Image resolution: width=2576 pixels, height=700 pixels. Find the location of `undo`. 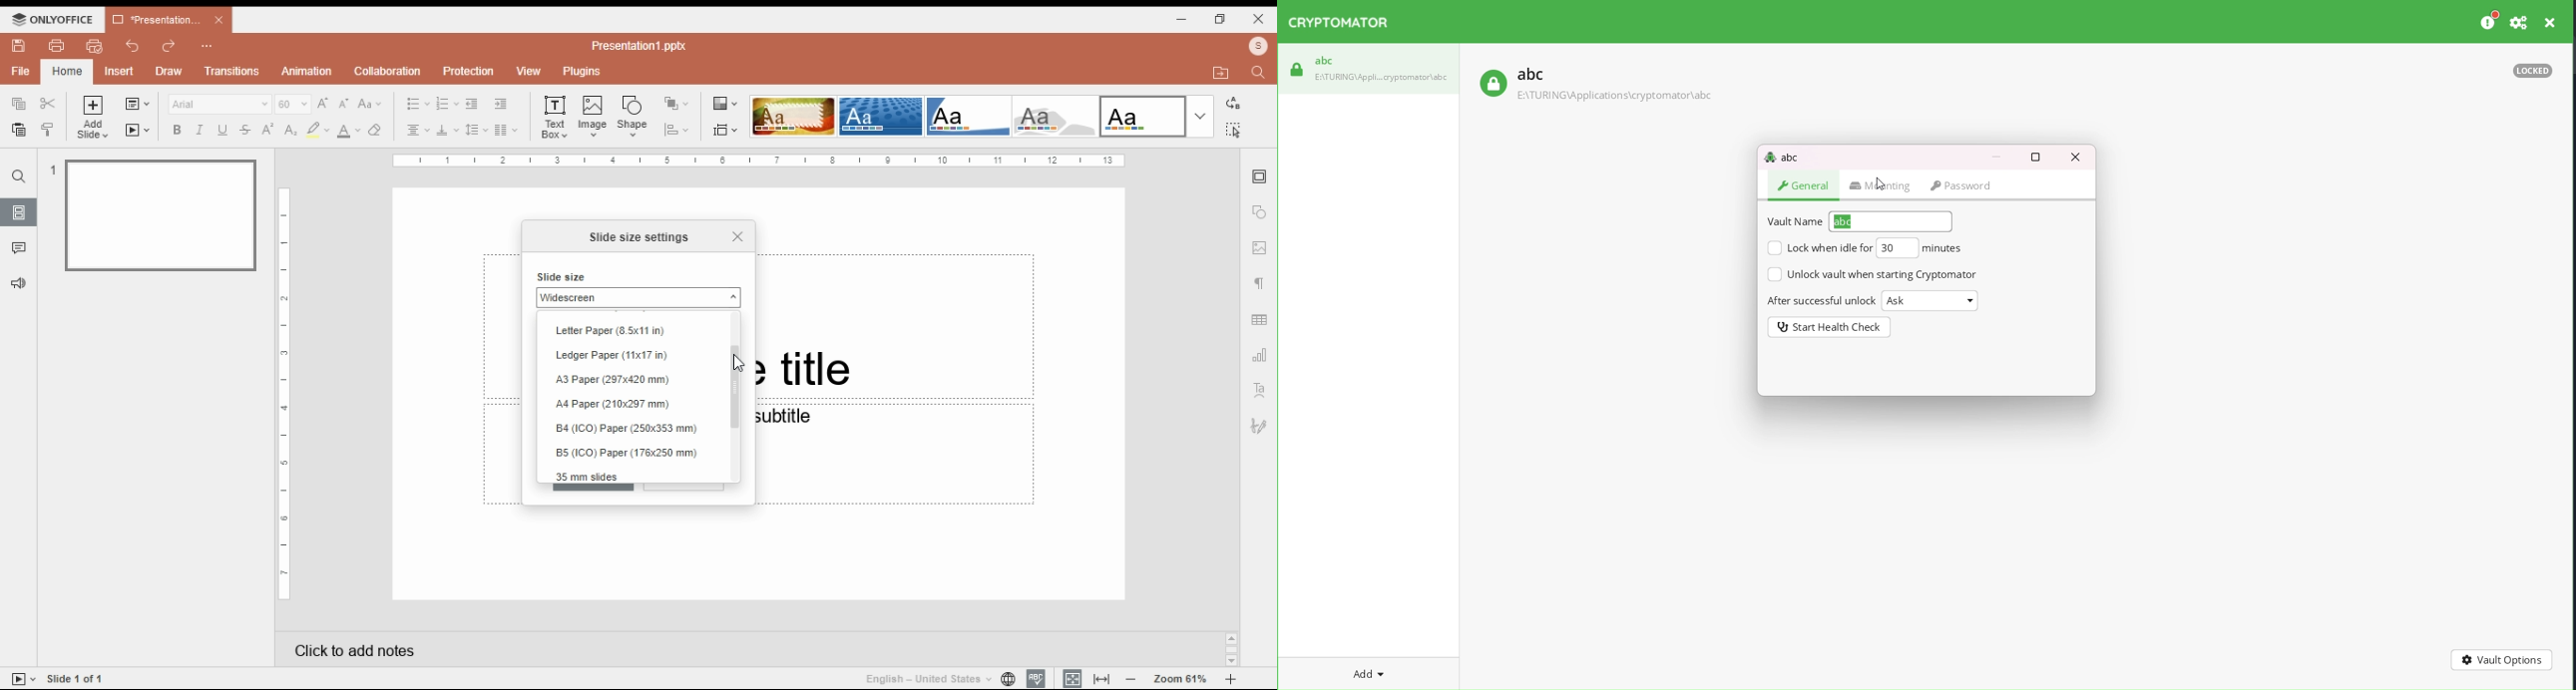

undo is located at coordinates (134, 46).